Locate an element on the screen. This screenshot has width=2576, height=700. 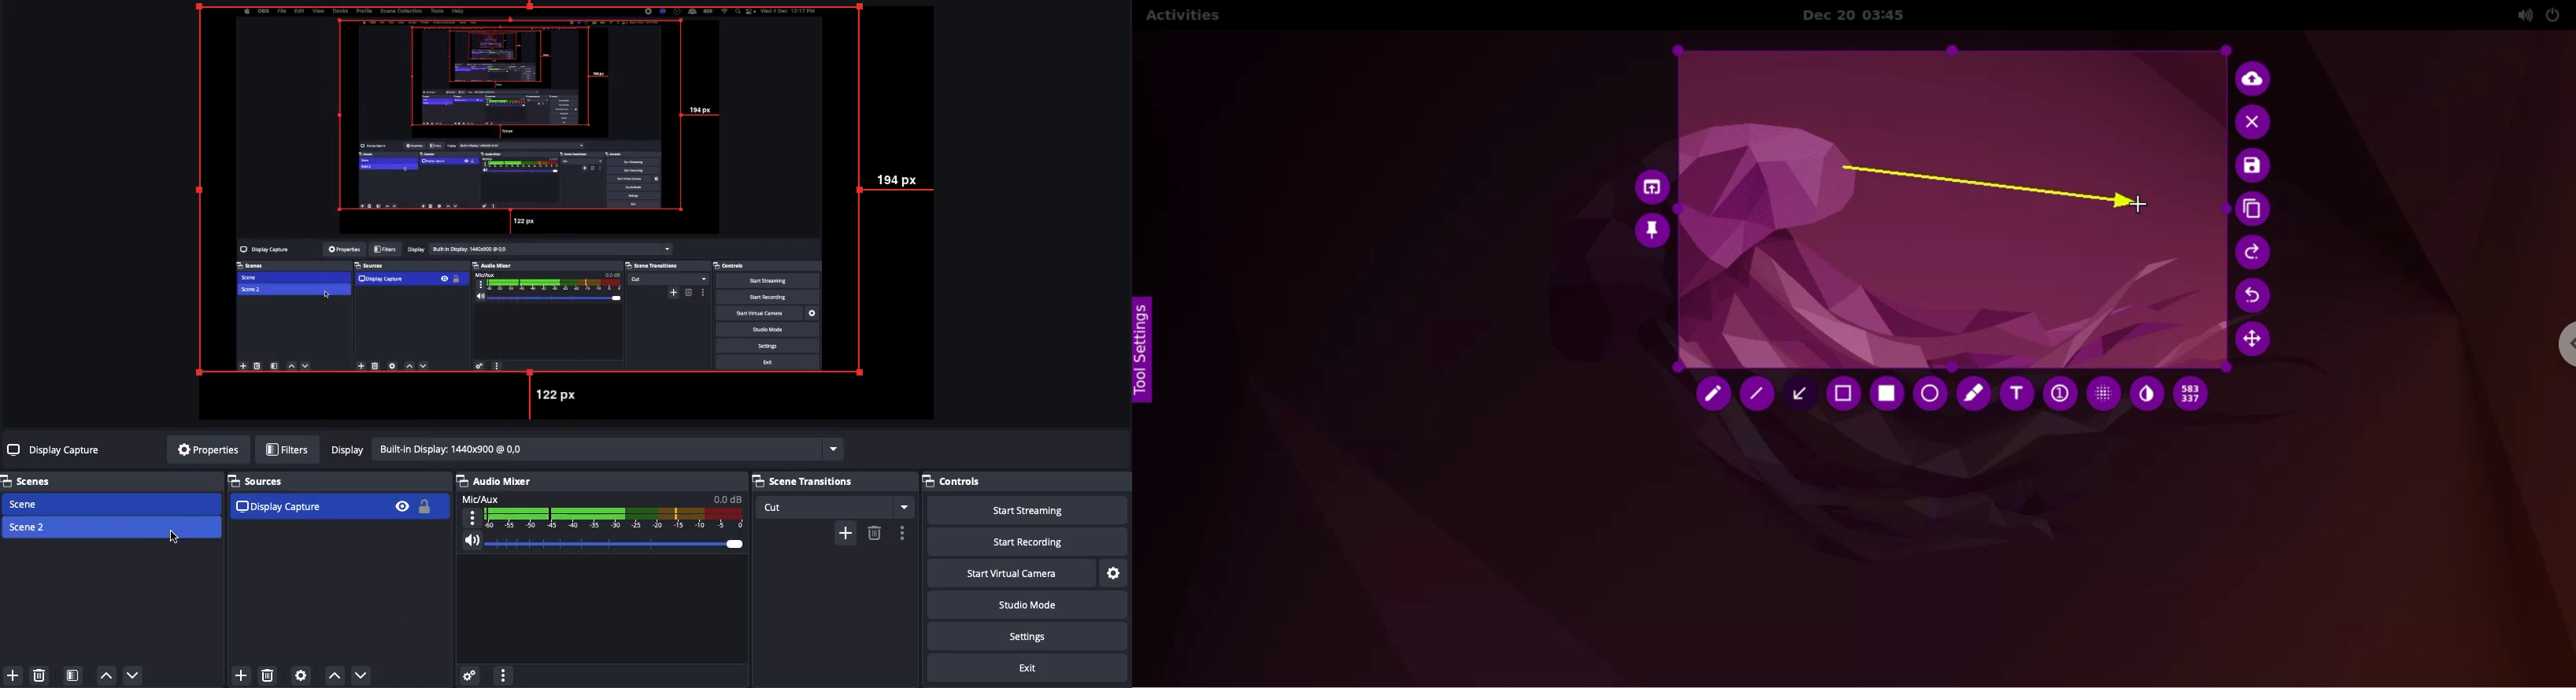
Studio mode is located at coordinates (1024, 604).